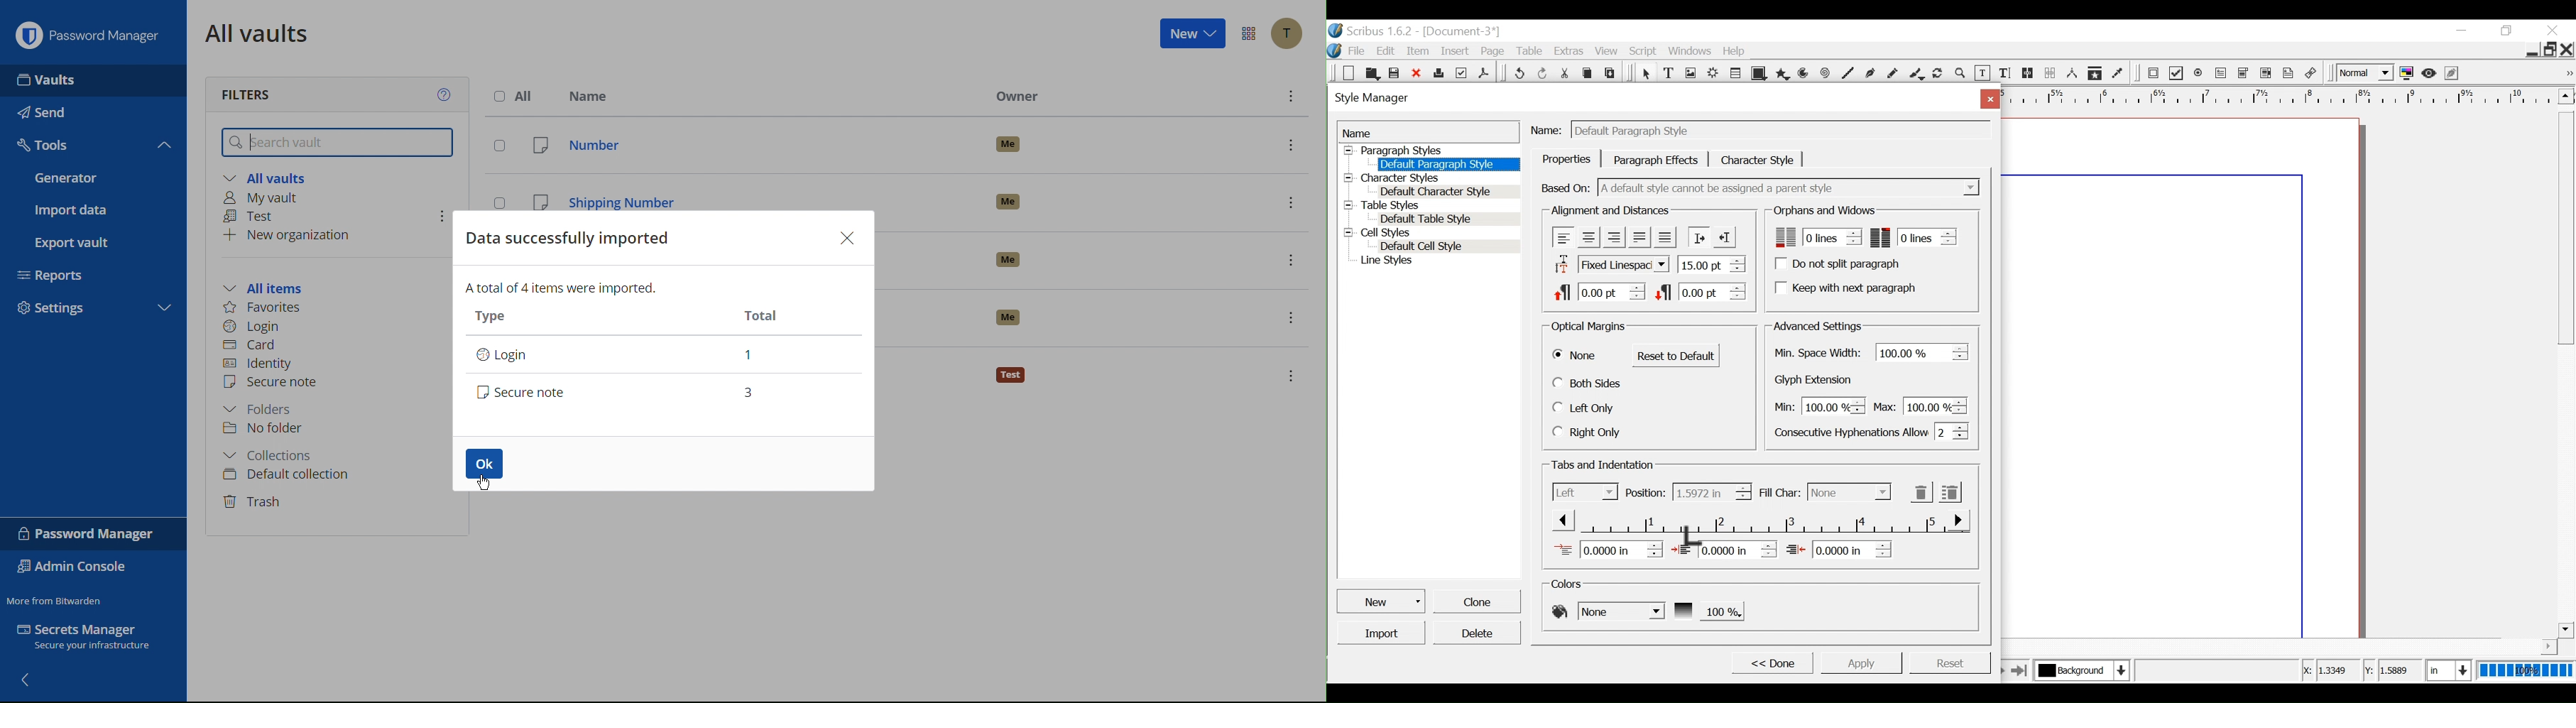 The image size is (2576, 728). Describe the element at coordinates (1823, 211) in the screenshot. I see `Orphans and windows` at that location.